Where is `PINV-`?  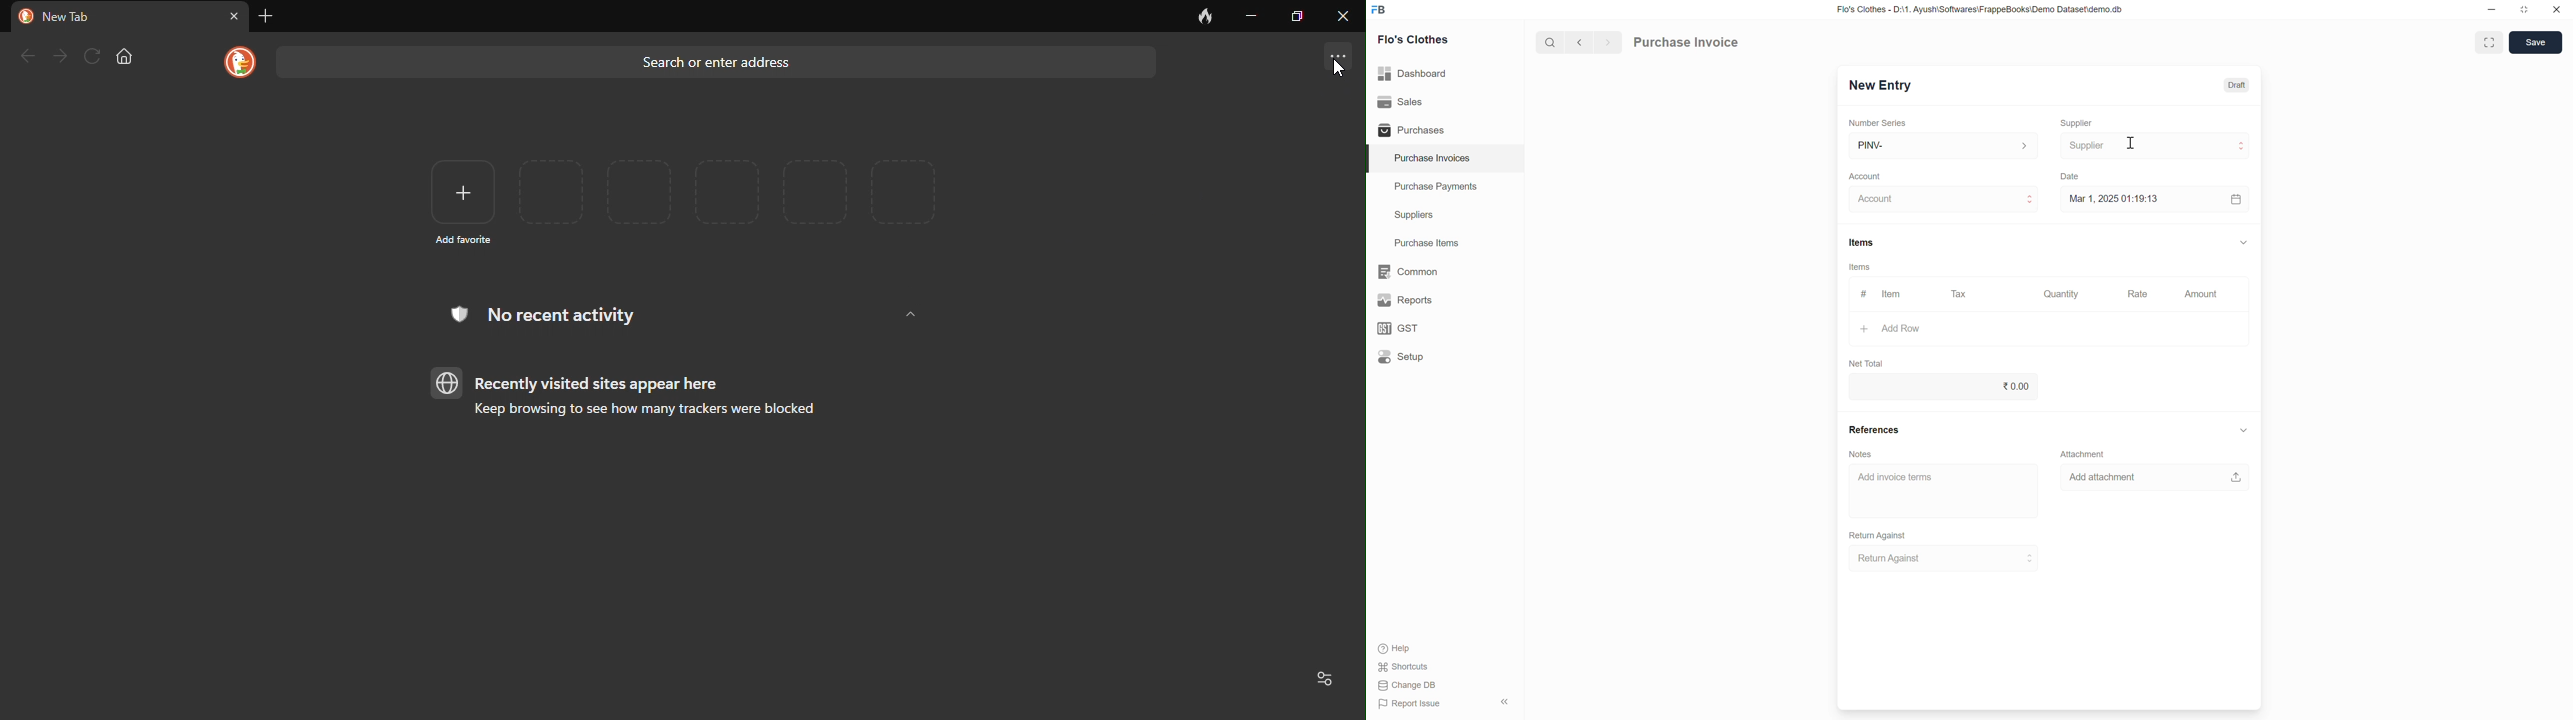 PINV- is located at coordinates (1940, 145).